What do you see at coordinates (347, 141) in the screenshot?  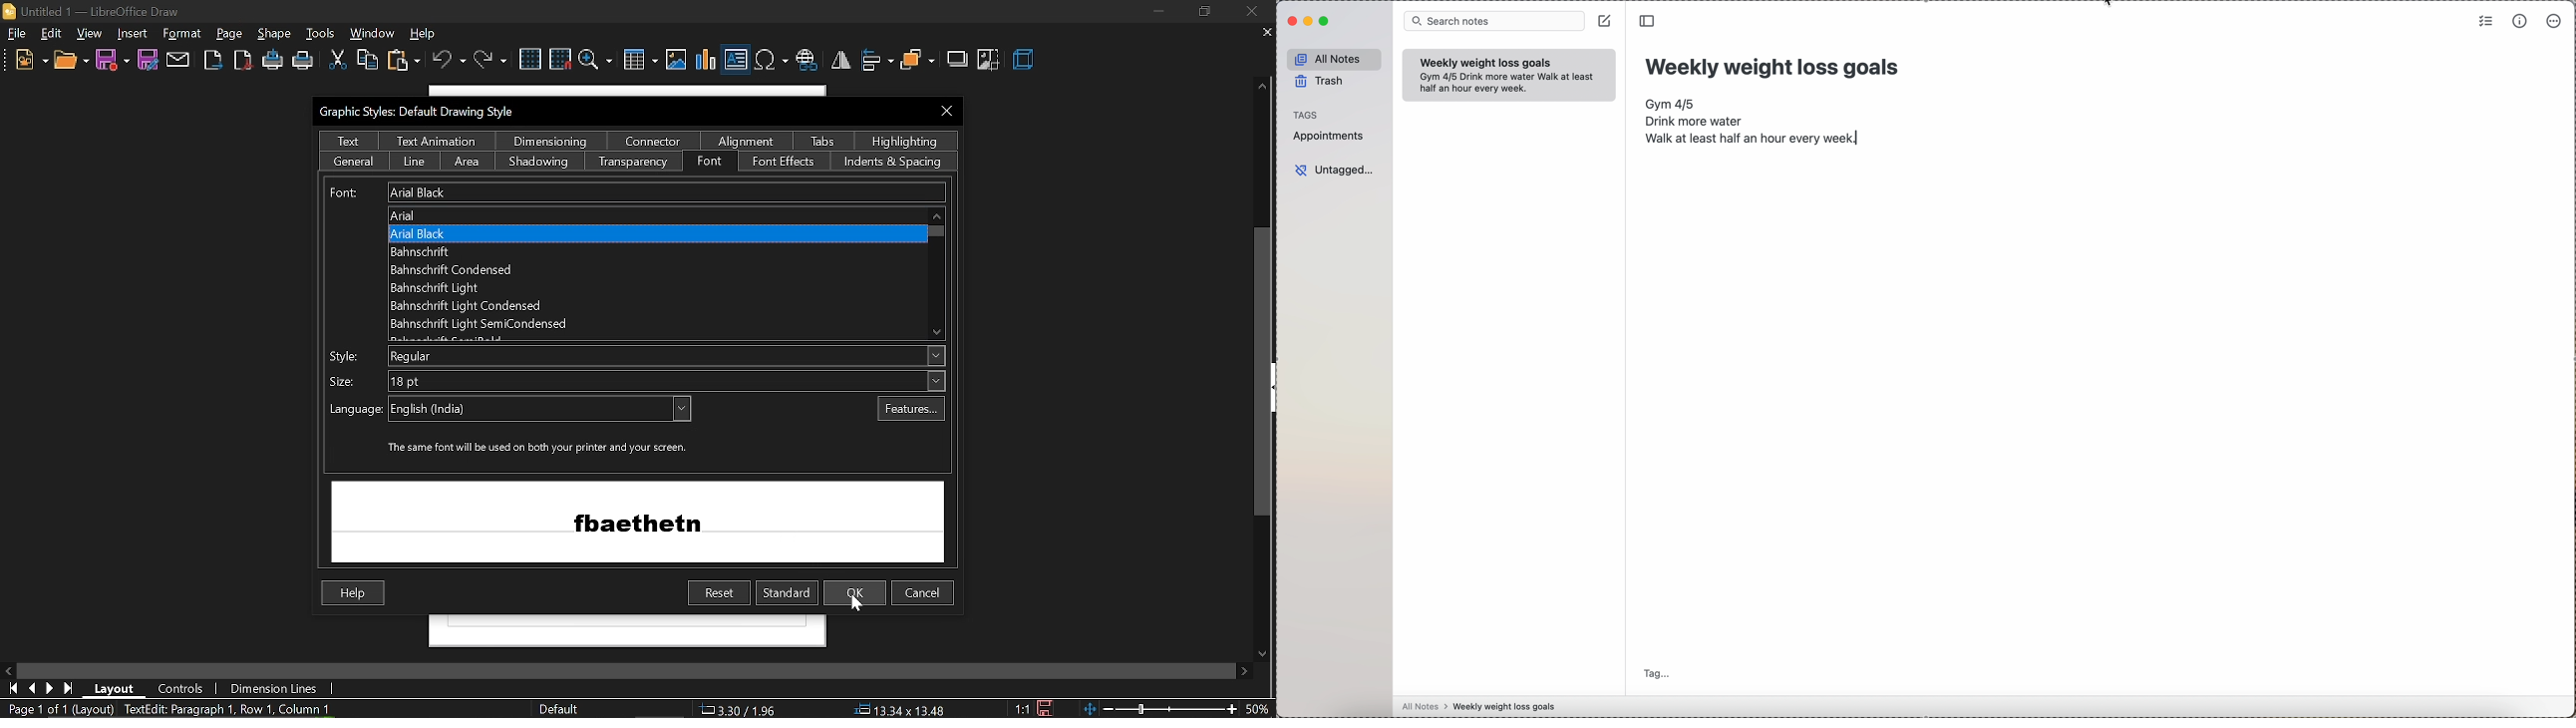 I see `text` at bounding box center [347, 141].